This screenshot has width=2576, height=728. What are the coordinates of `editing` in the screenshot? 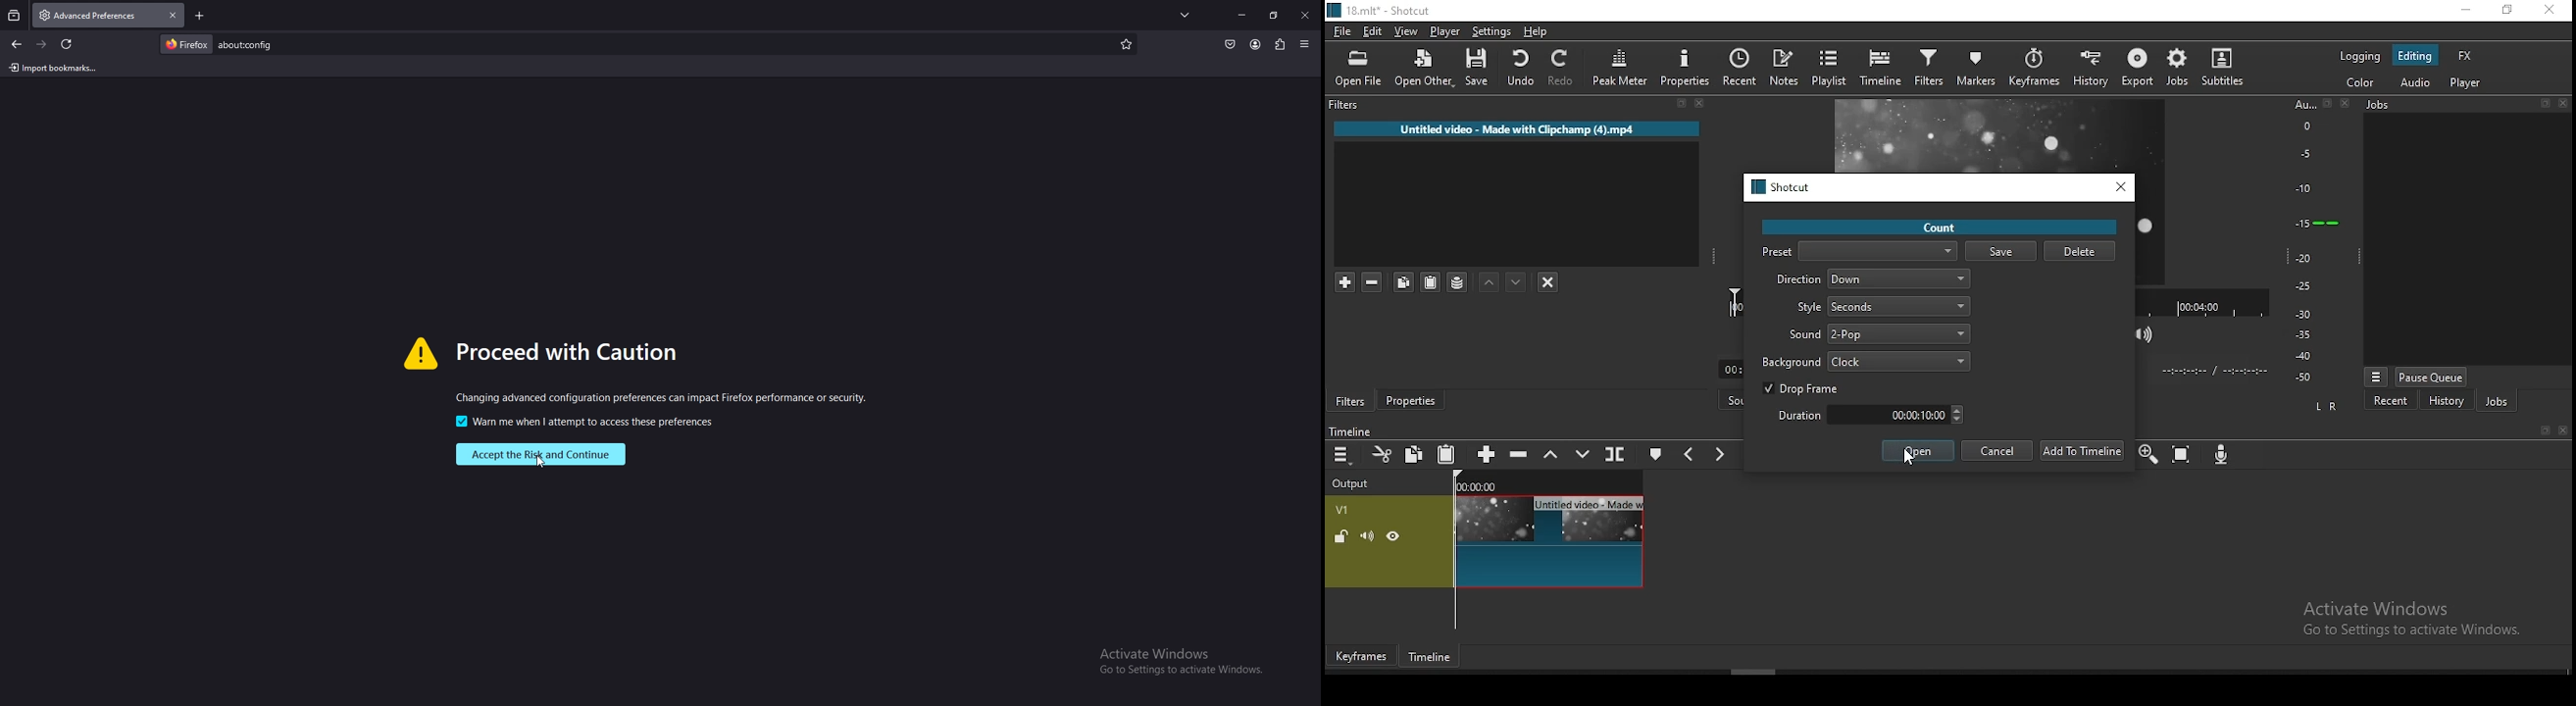 It's located at (2415, 55).